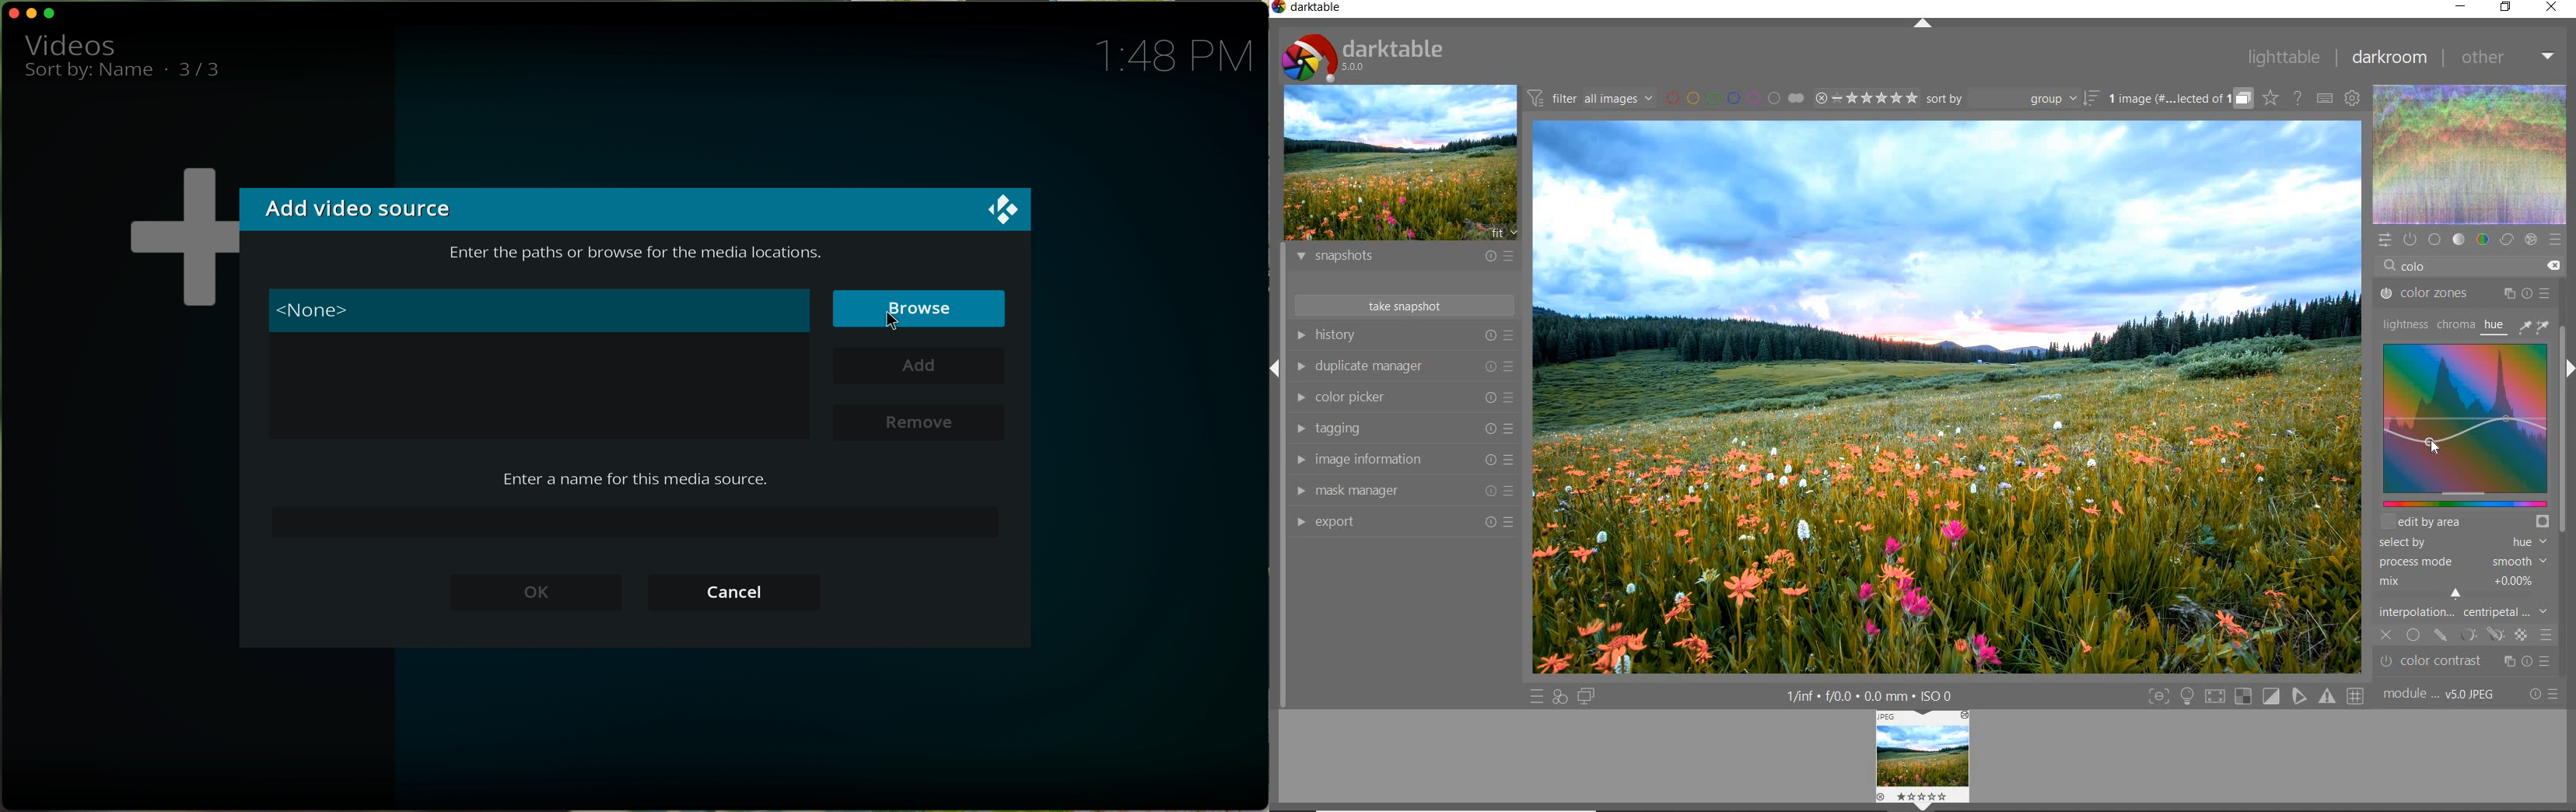  What do you see at coordinates (2386, 240) in the screenshot?
I see `quick access panel` at bounding box center [2386, 240].